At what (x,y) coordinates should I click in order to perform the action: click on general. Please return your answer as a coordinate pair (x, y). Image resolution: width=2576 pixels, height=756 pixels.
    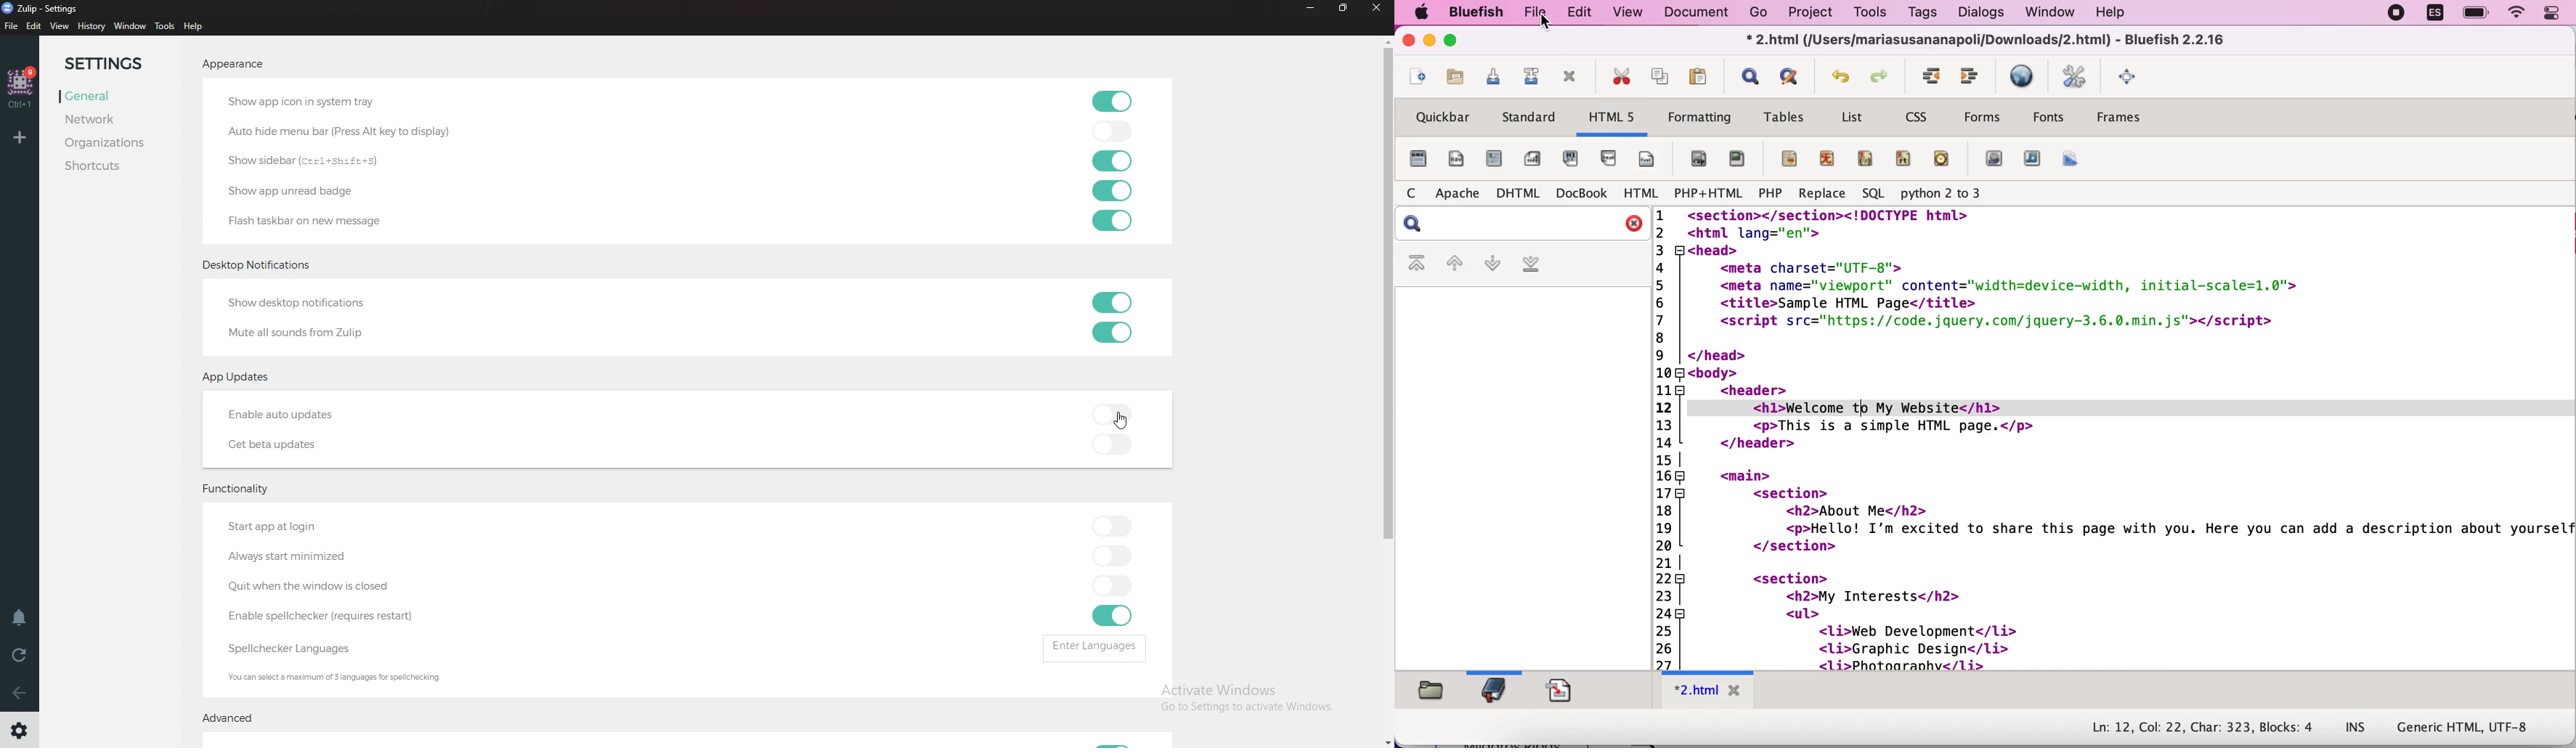
    Looking at the image, I should click on (109, 95).